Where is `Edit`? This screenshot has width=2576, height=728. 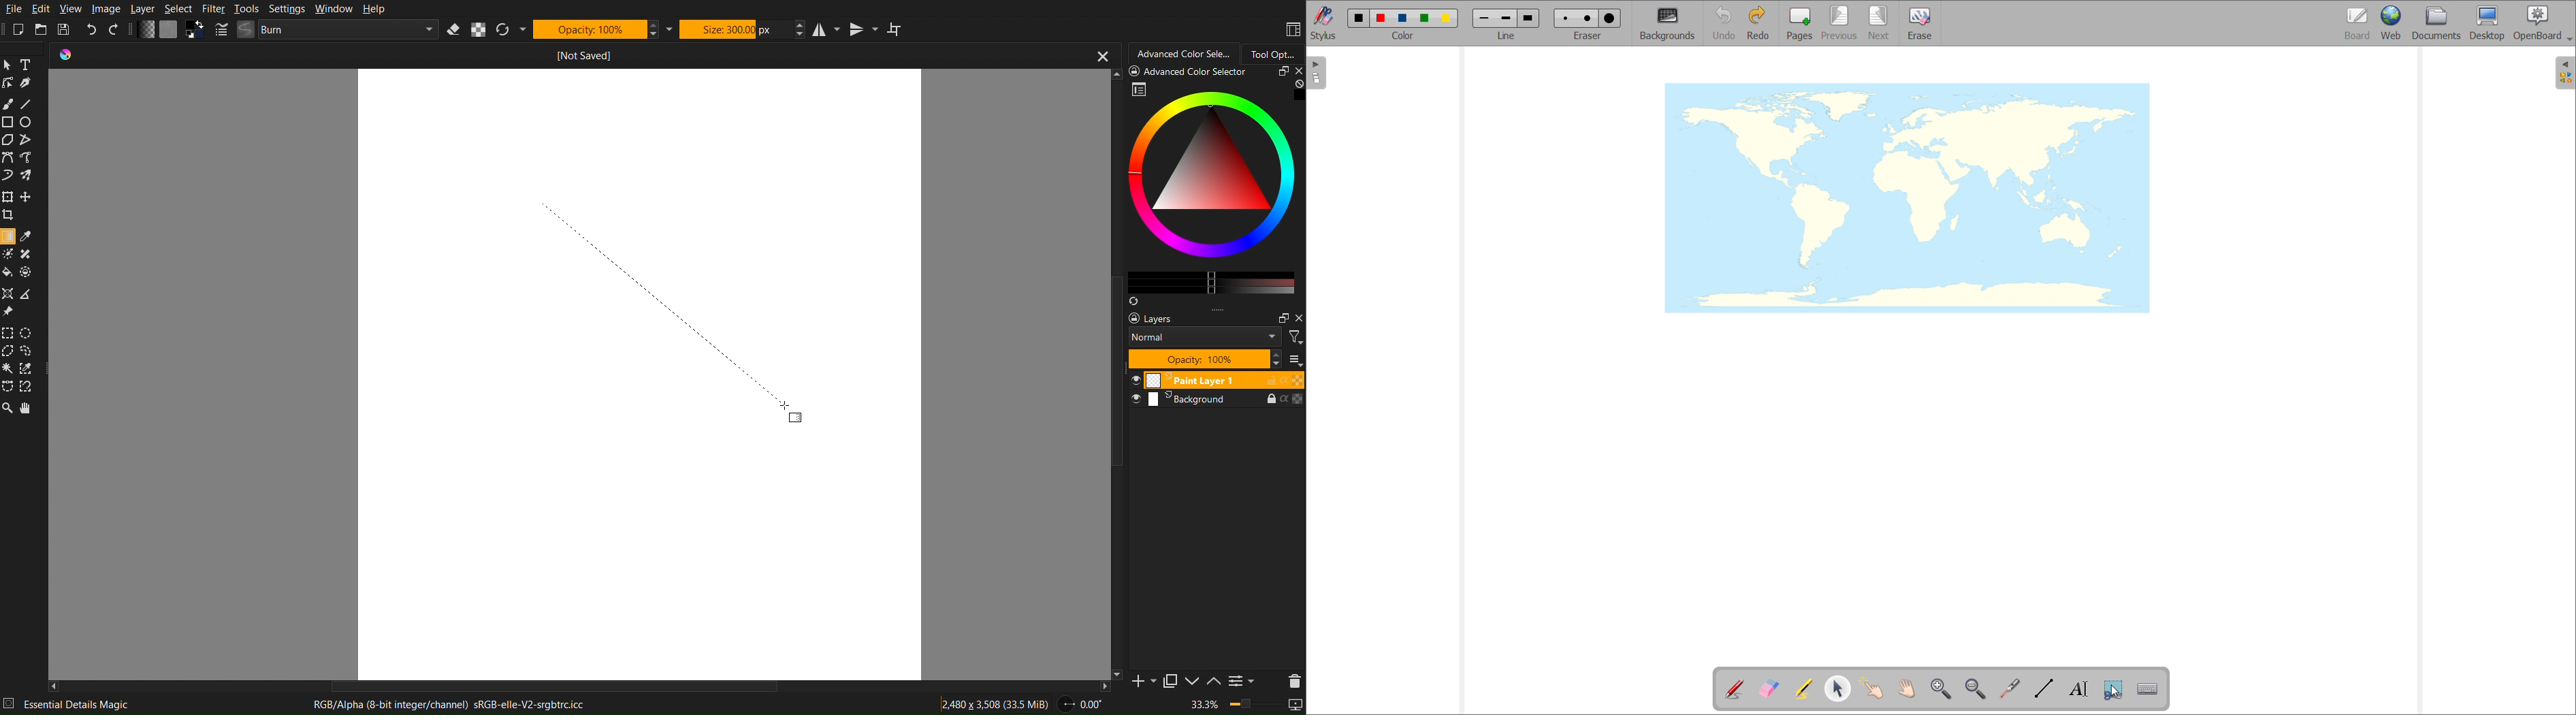 Edit is located at coordinates (42, 10).